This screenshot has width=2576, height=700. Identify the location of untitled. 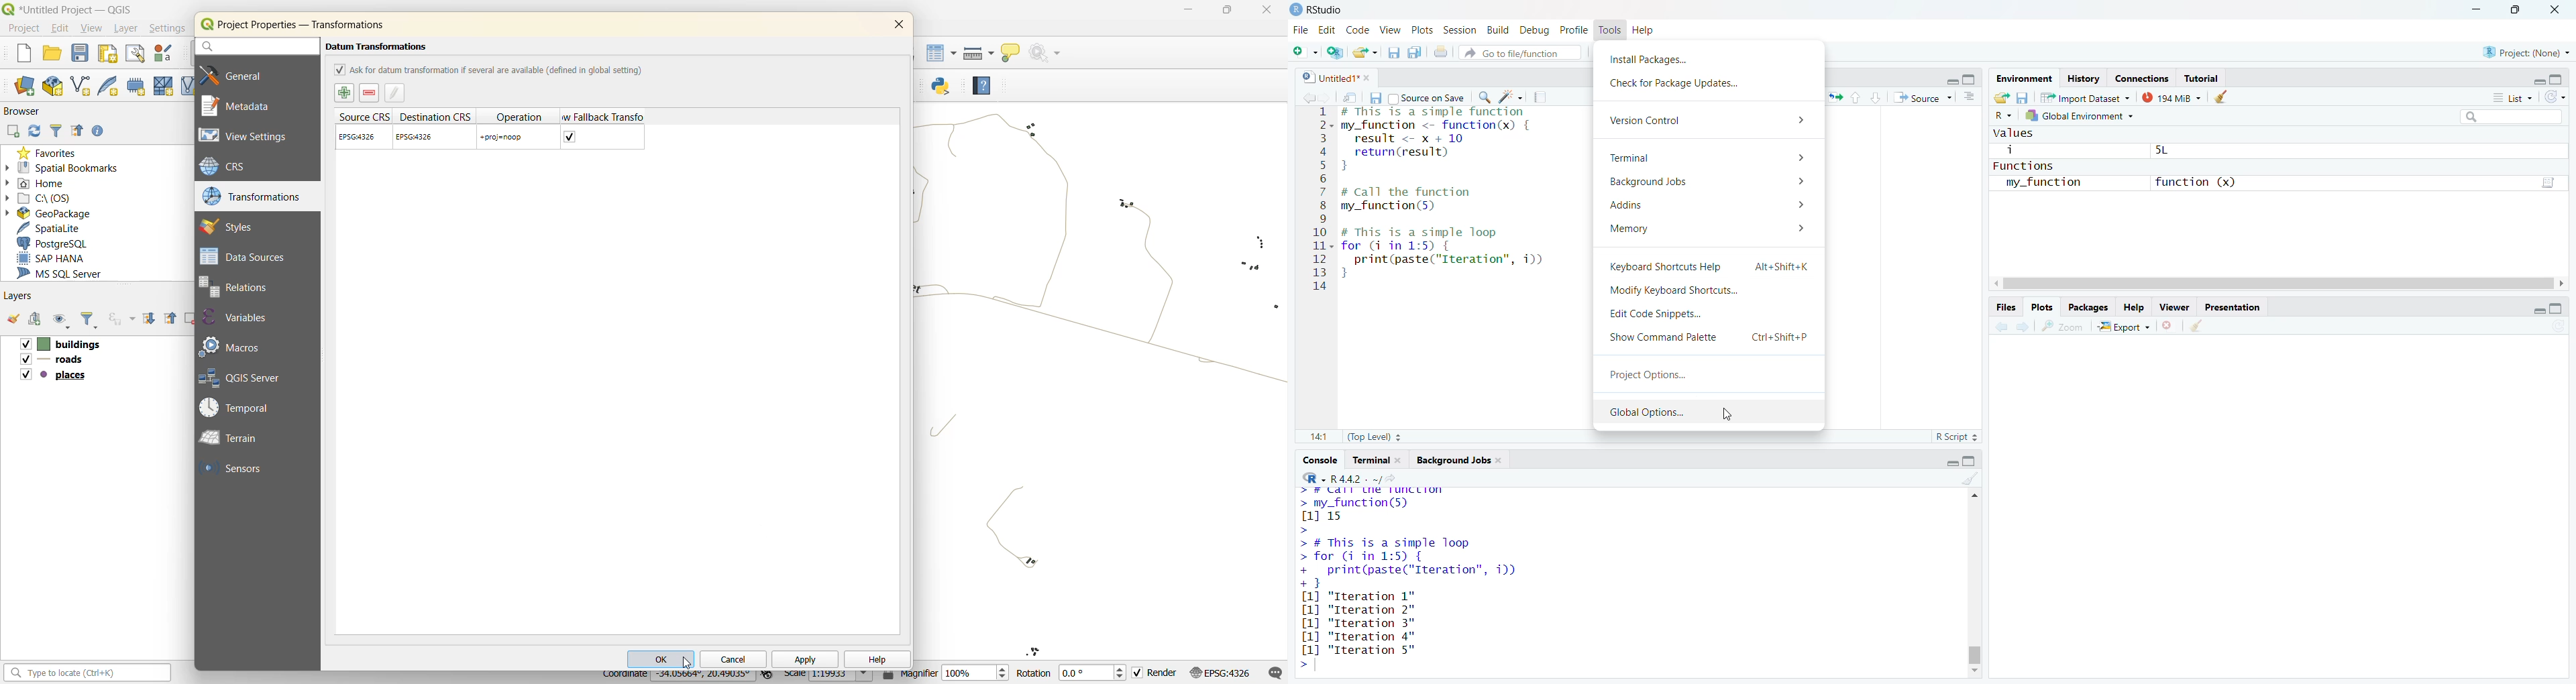
(1324, 76).